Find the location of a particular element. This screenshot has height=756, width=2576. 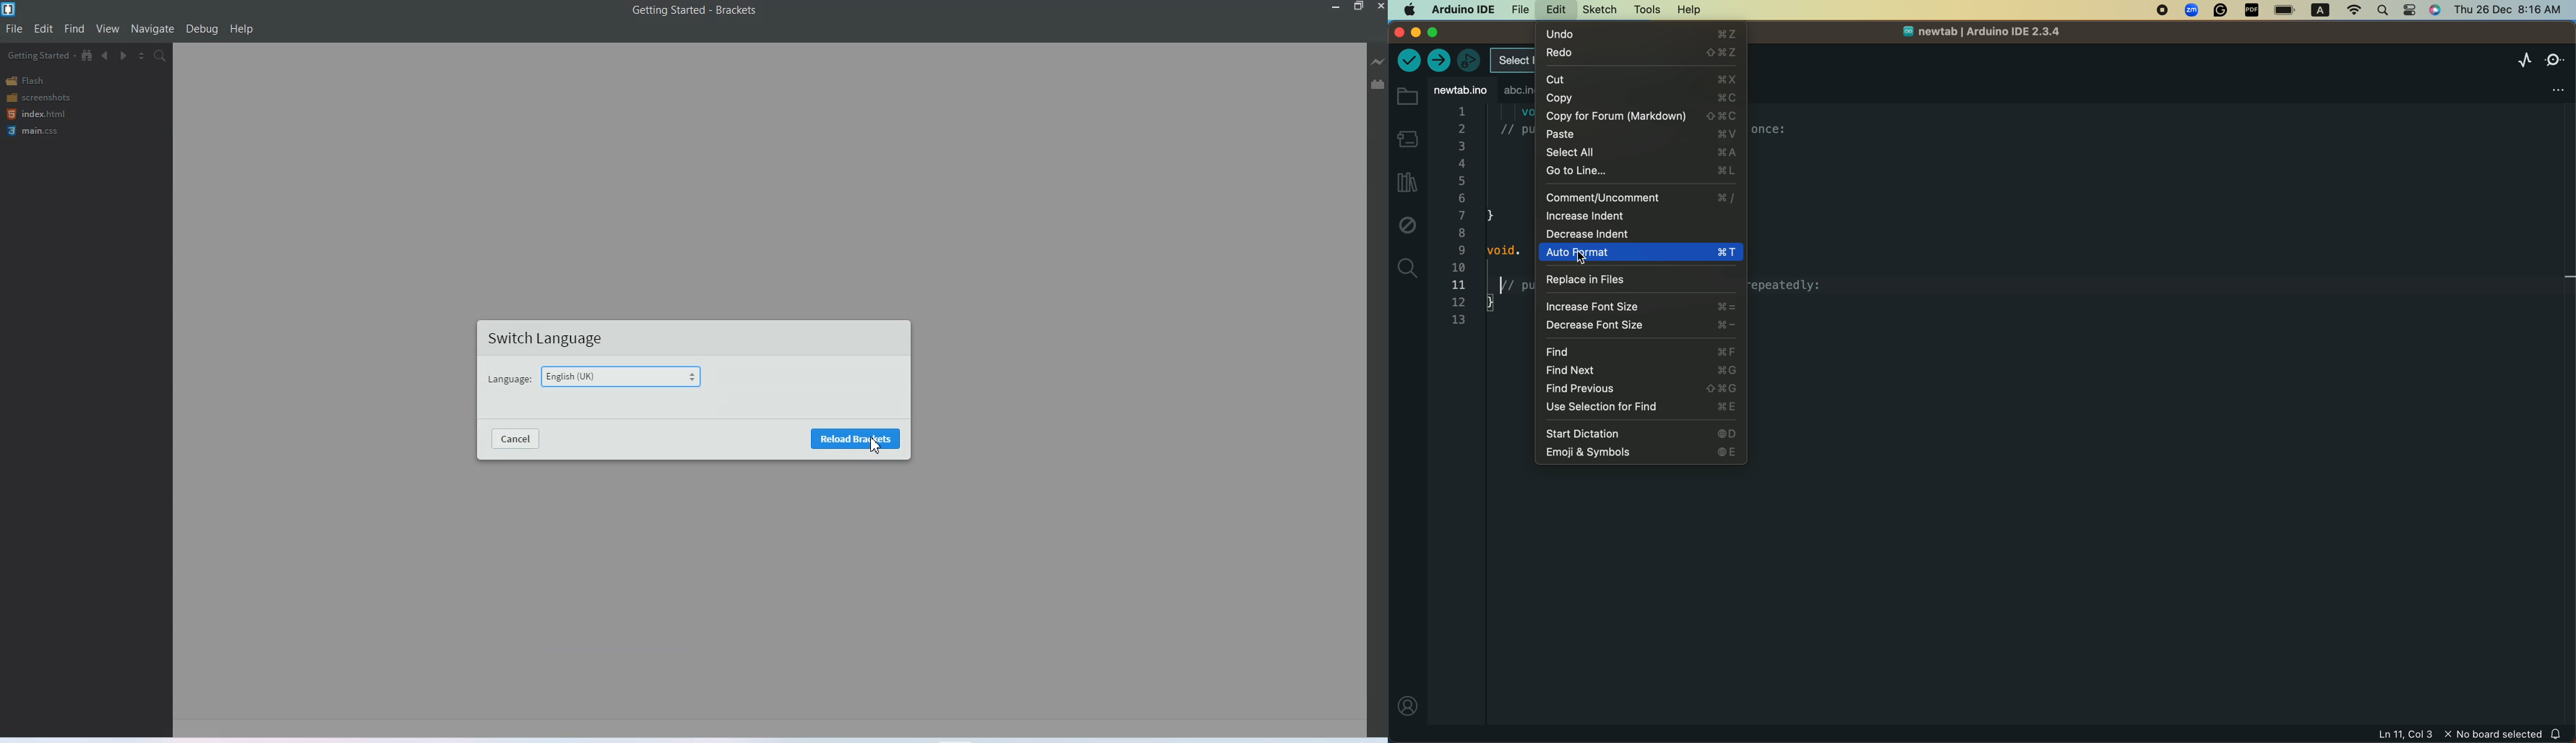

serial monitor is located at coordinates (2555, 57).